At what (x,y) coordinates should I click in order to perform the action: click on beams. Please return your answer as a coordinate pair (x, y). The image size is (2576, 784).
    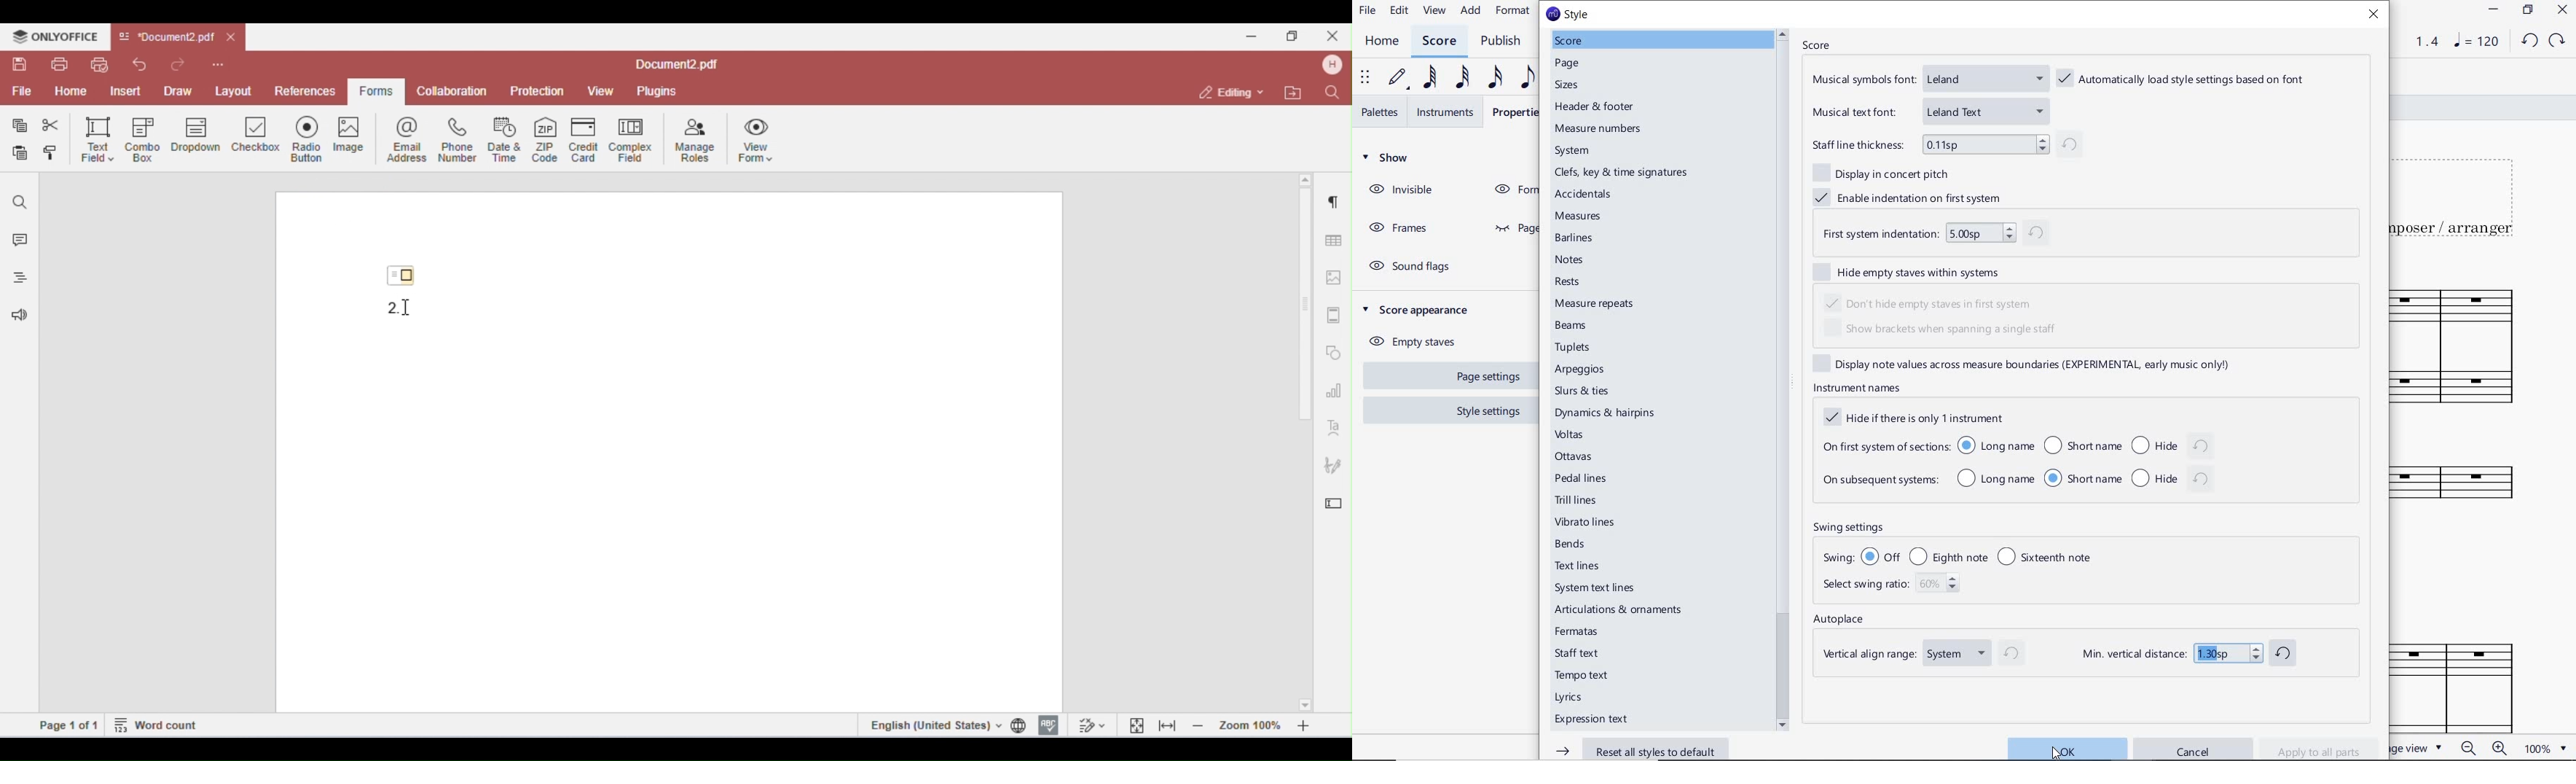
    Looking at the image, I should click on (1574, 327).